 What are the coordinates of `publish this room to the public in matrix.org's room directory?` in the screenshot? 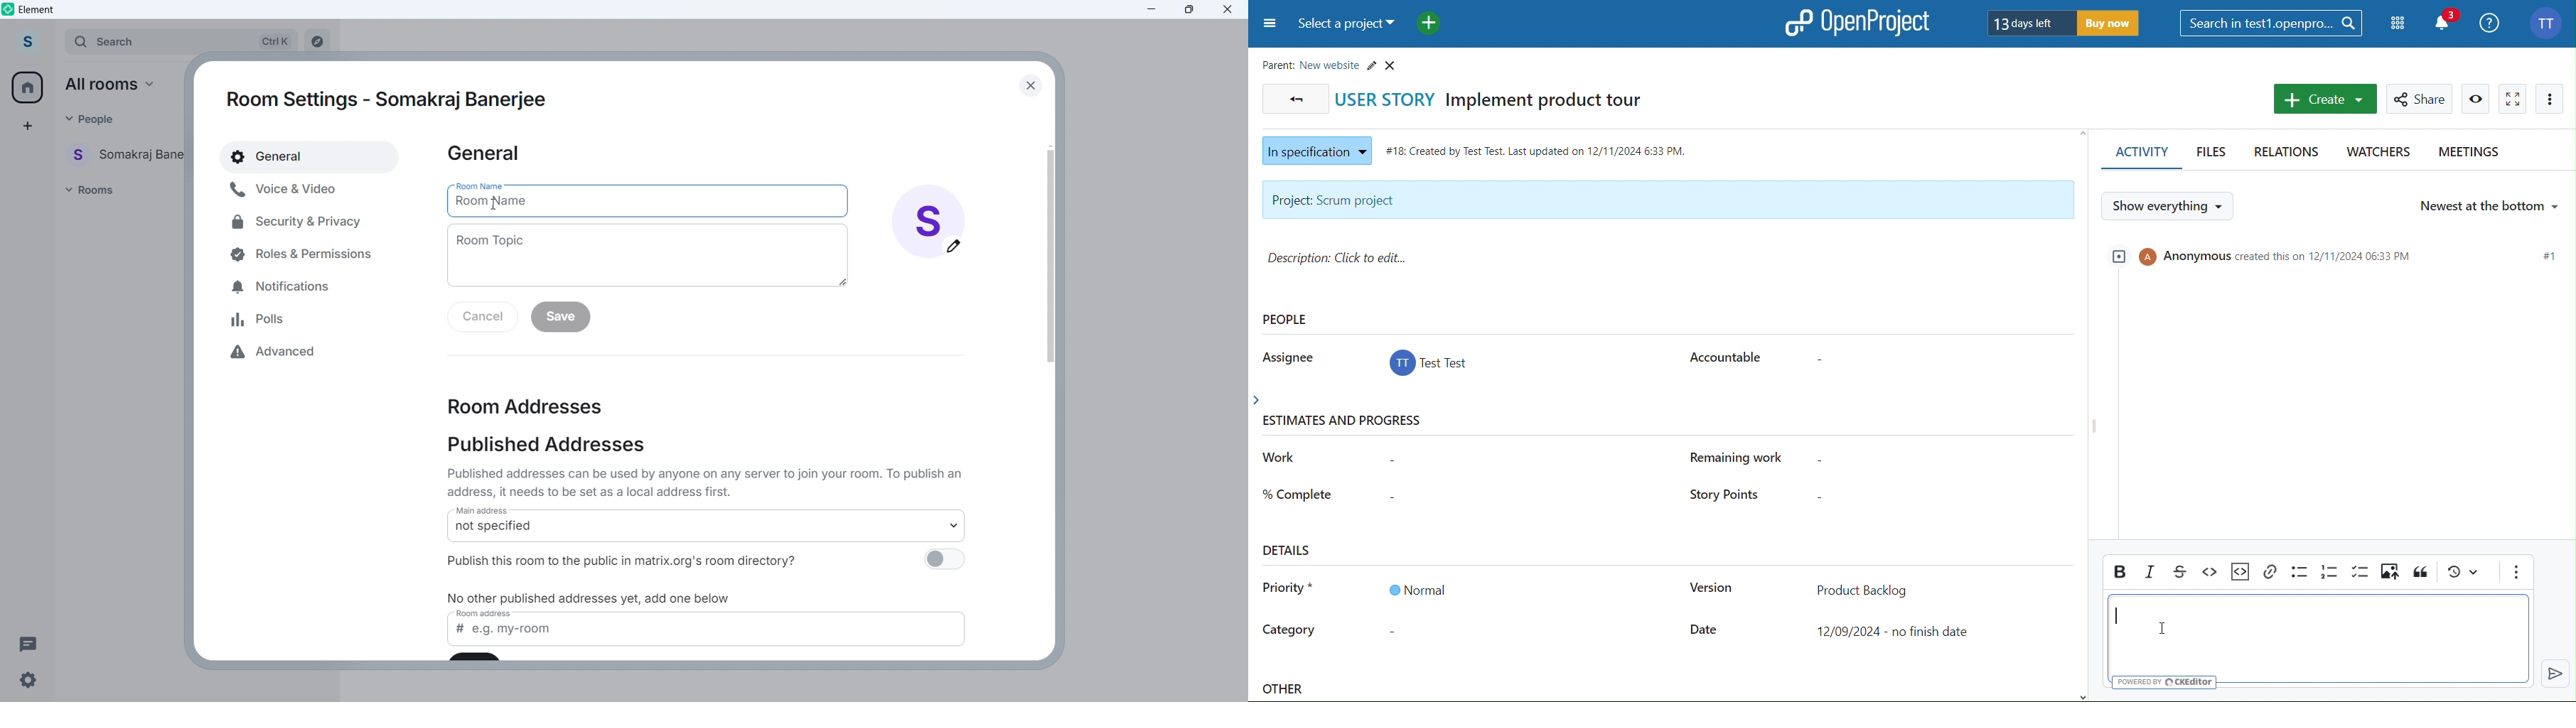 It's located at (642, 560).